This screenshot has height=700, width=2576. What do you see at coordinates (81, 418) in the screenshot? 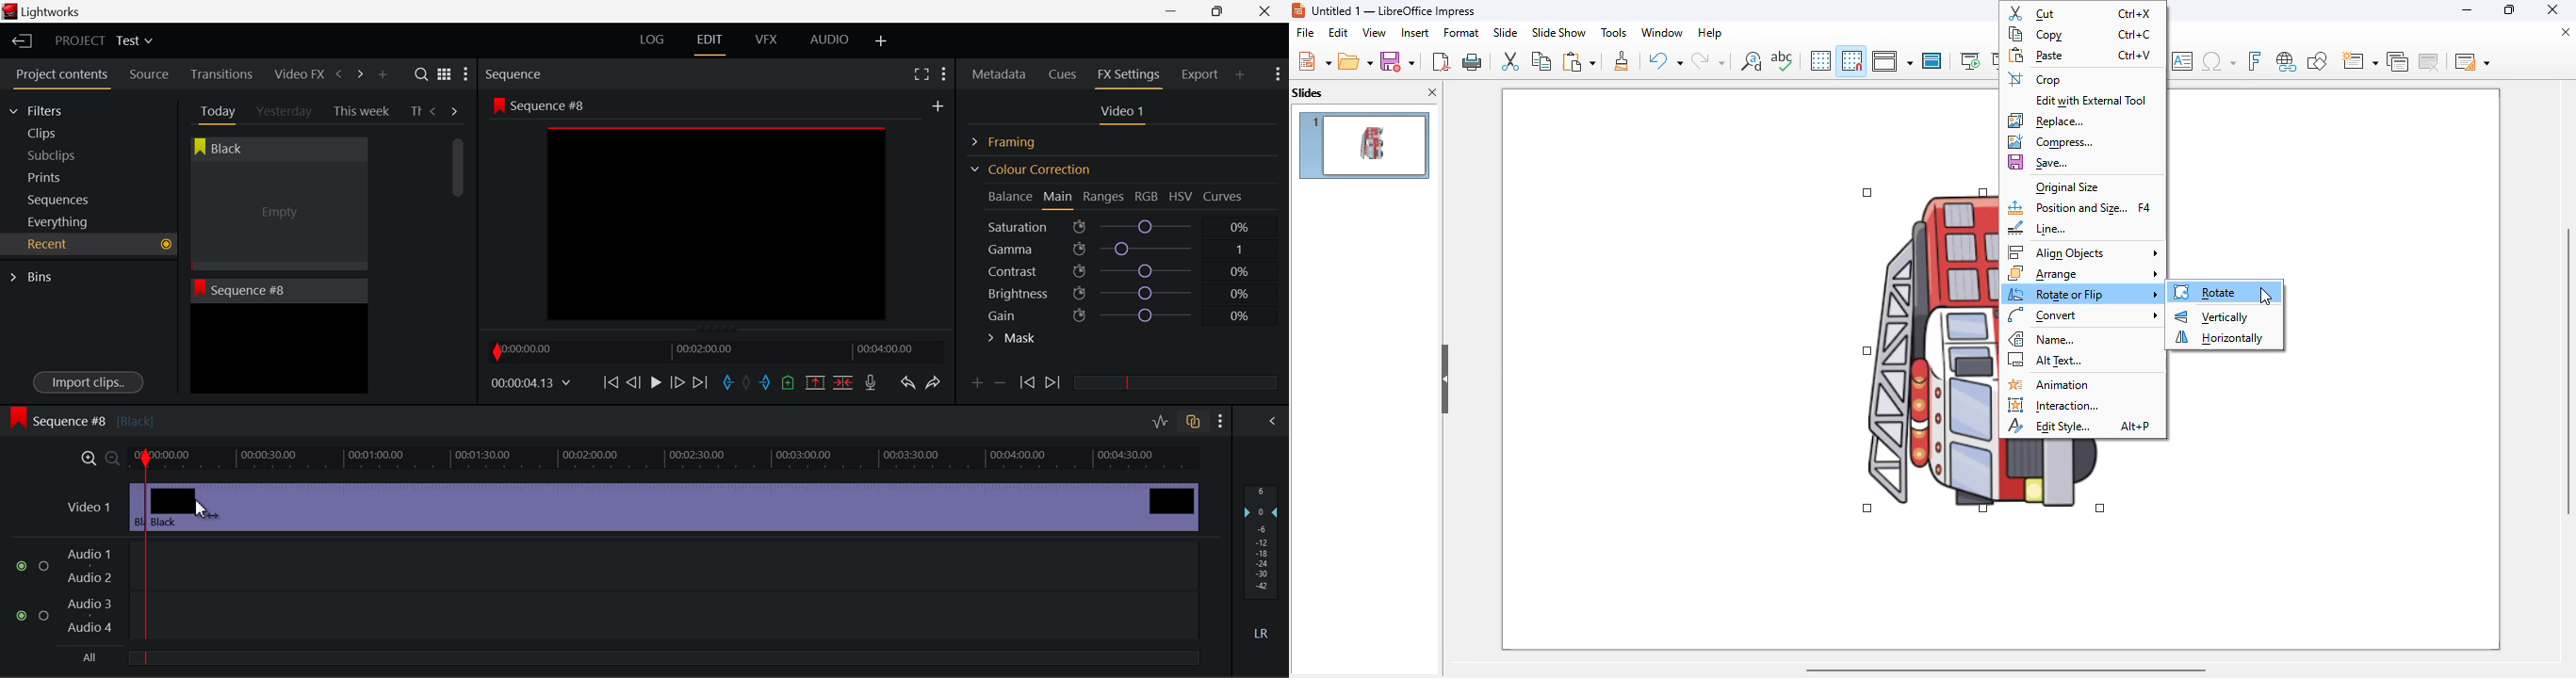
I see `Sequence #8` at bounding box center [81, 418].